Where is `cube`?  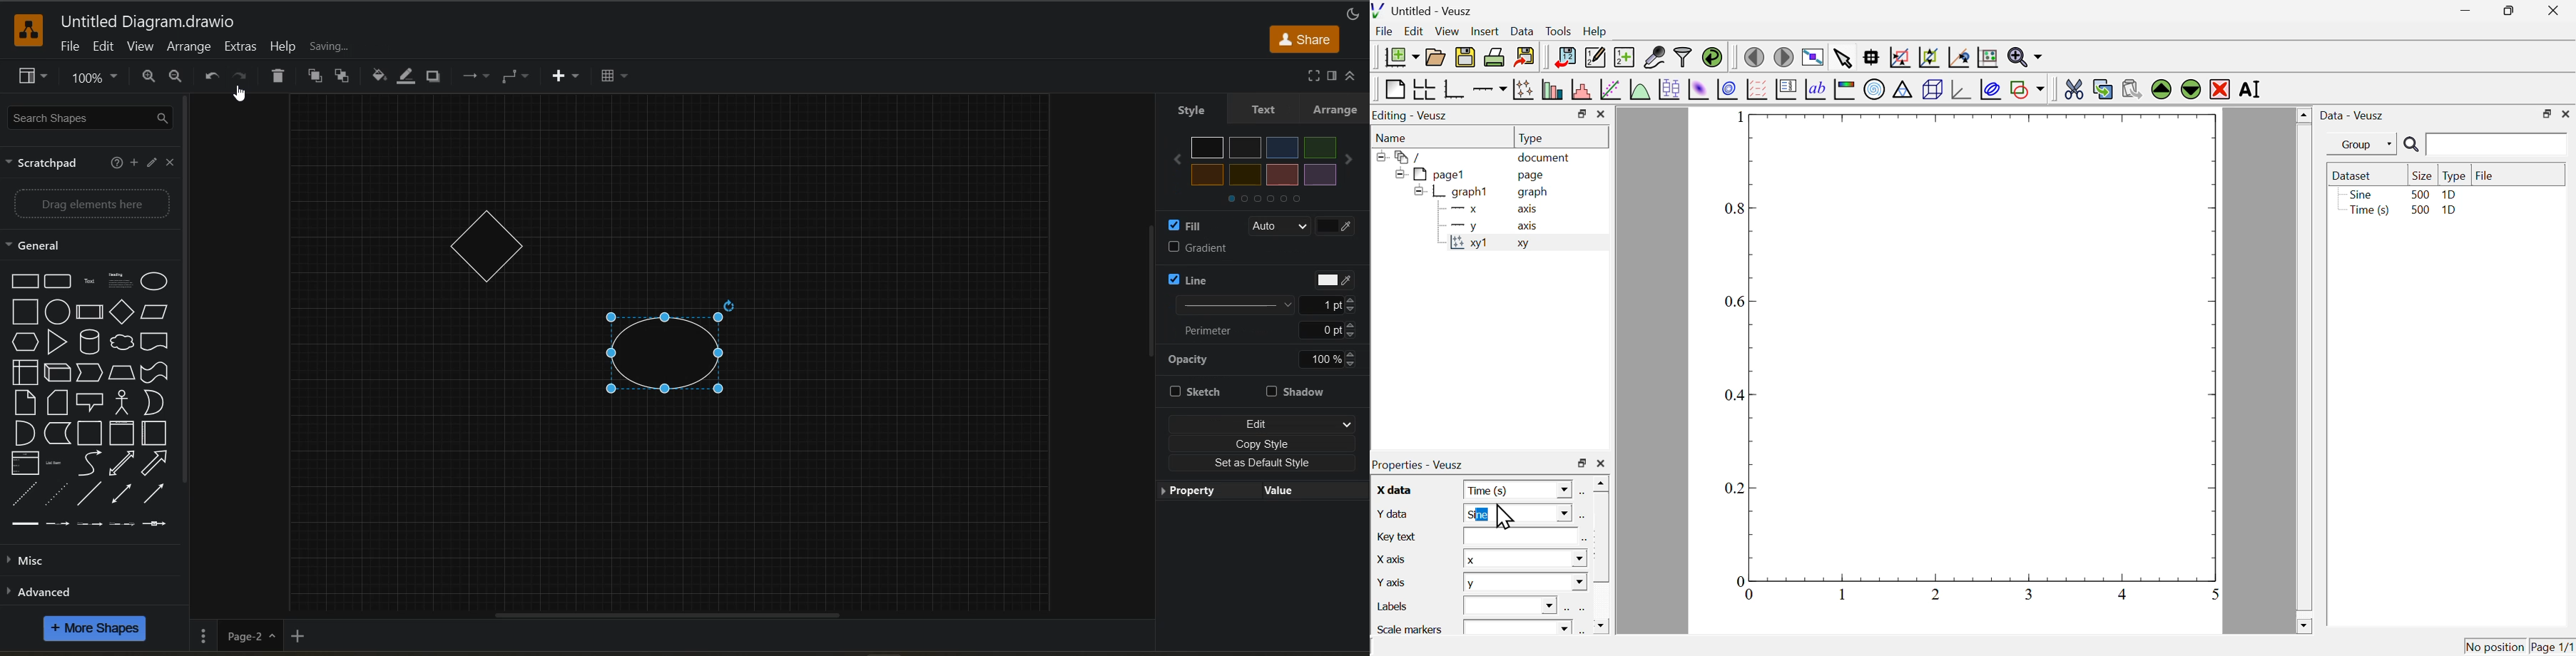 cube is located at coordinates (58, 373).